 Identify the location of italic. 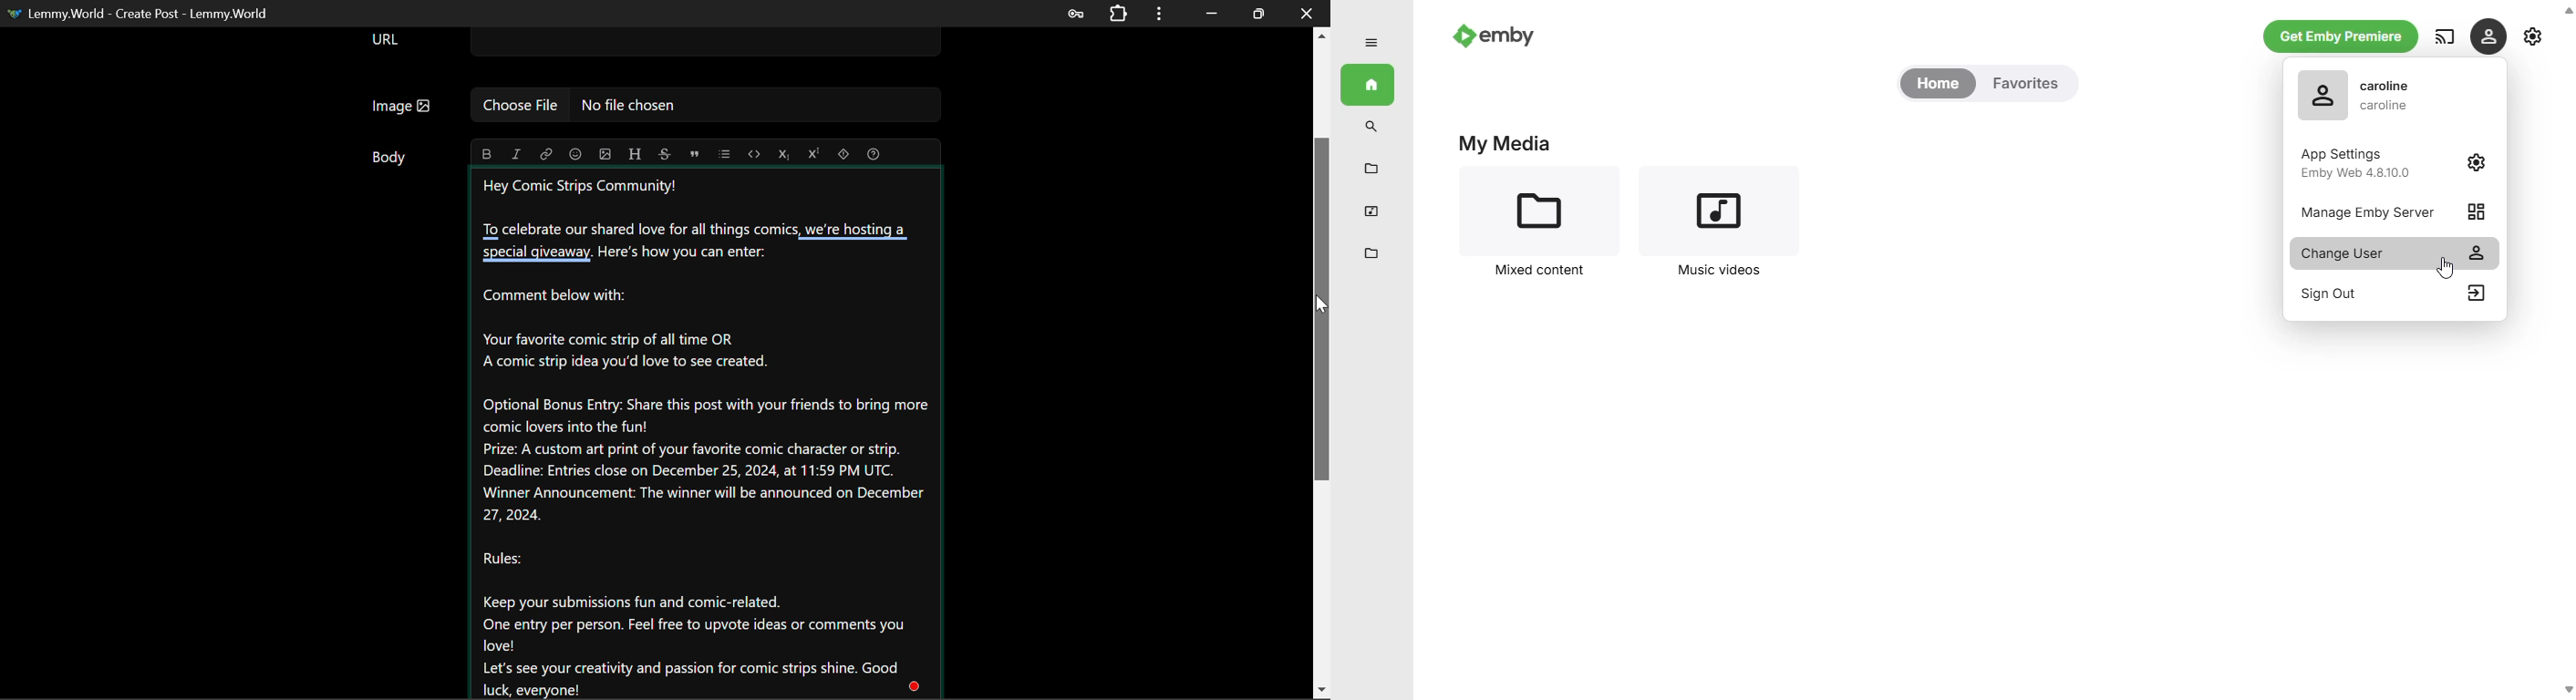
(545, 152).